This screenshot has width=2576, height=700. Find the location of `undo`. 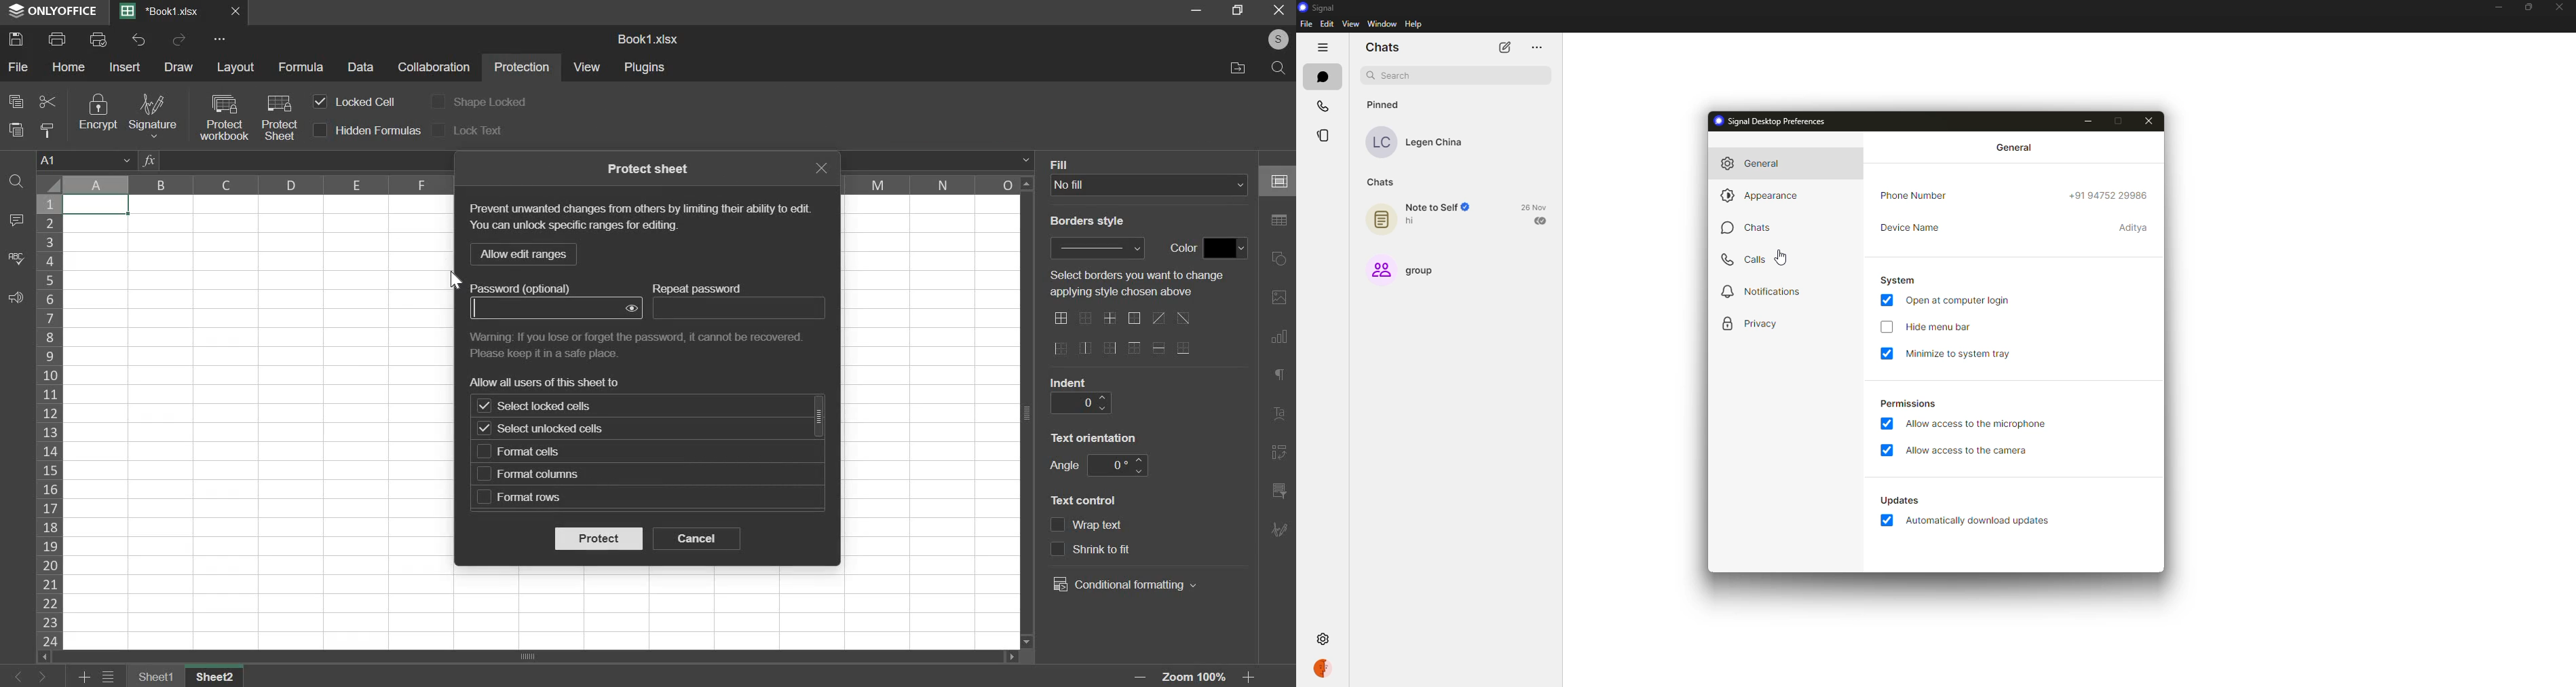

undo is located at coordinates (139, 39).